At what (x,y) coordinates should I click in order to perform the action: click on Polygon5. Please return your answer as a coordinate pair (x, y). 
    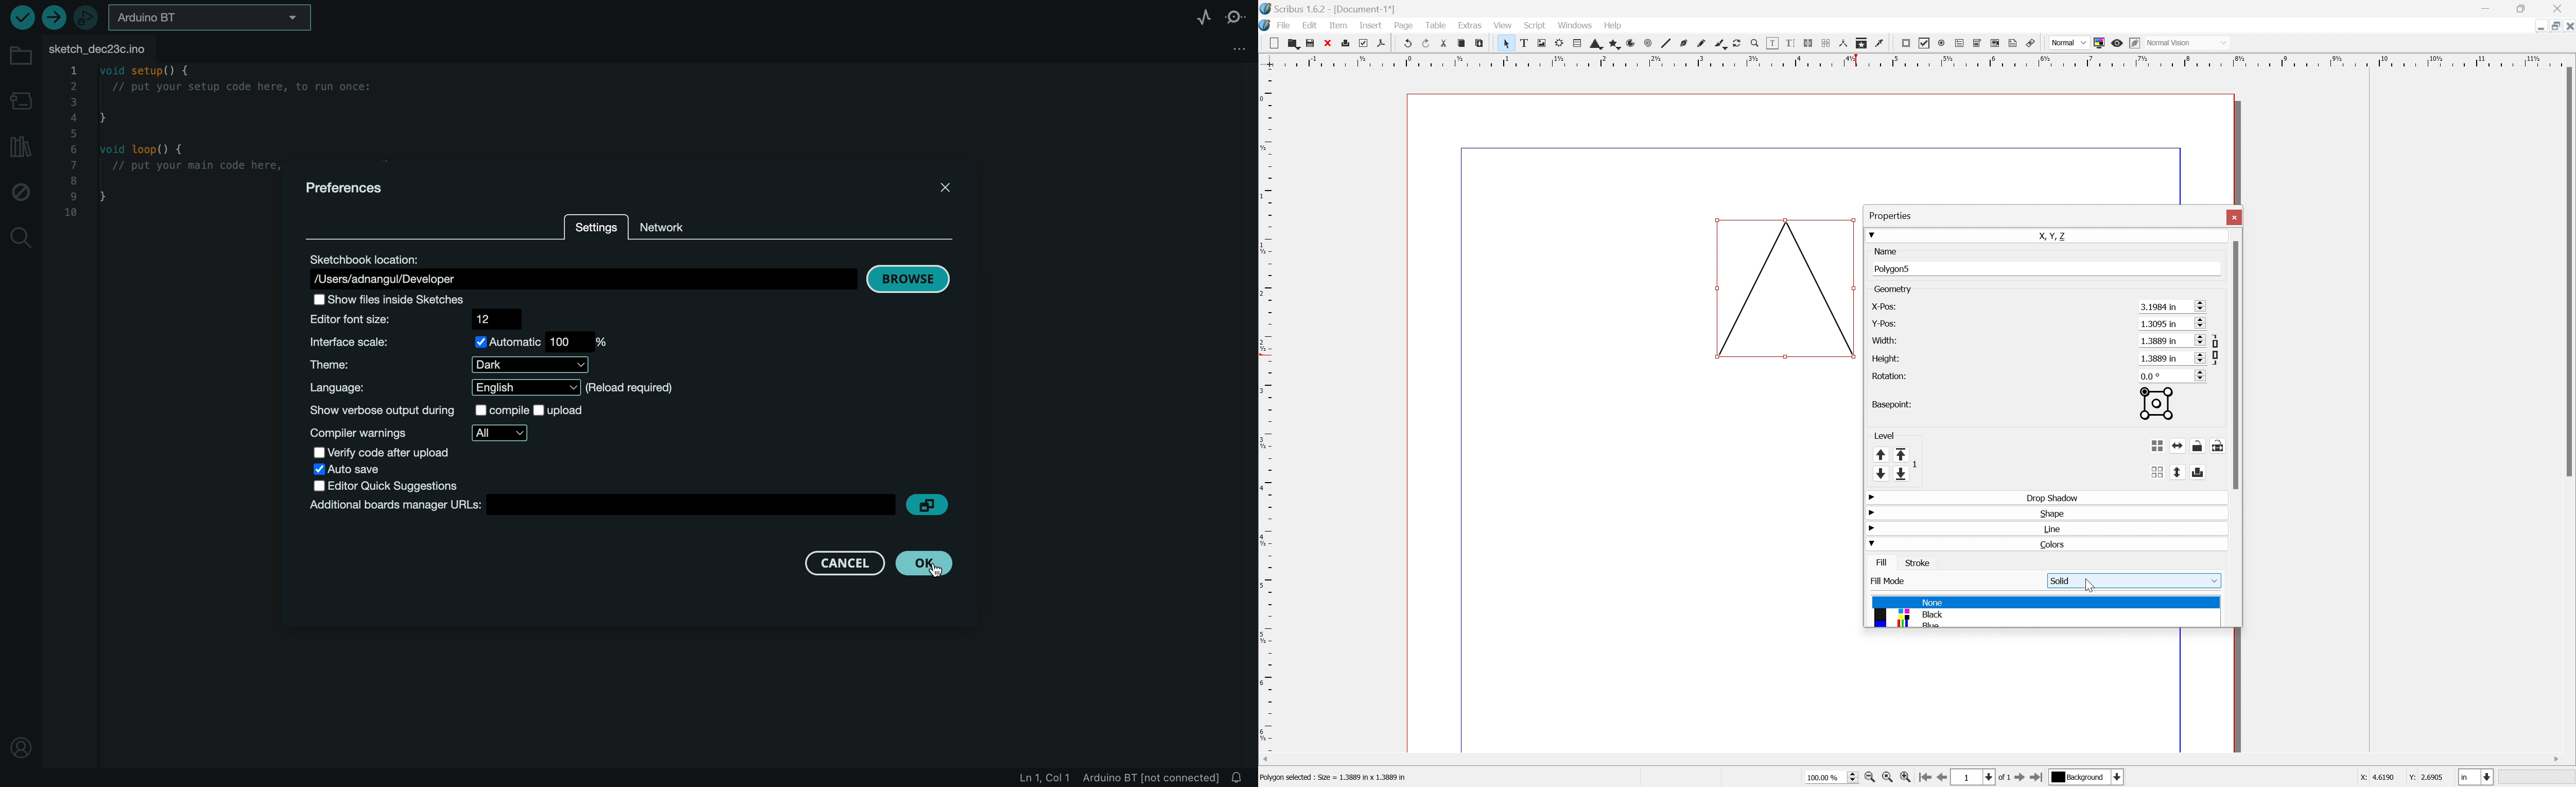
    Looking at the image, I should click on (1895, 268).